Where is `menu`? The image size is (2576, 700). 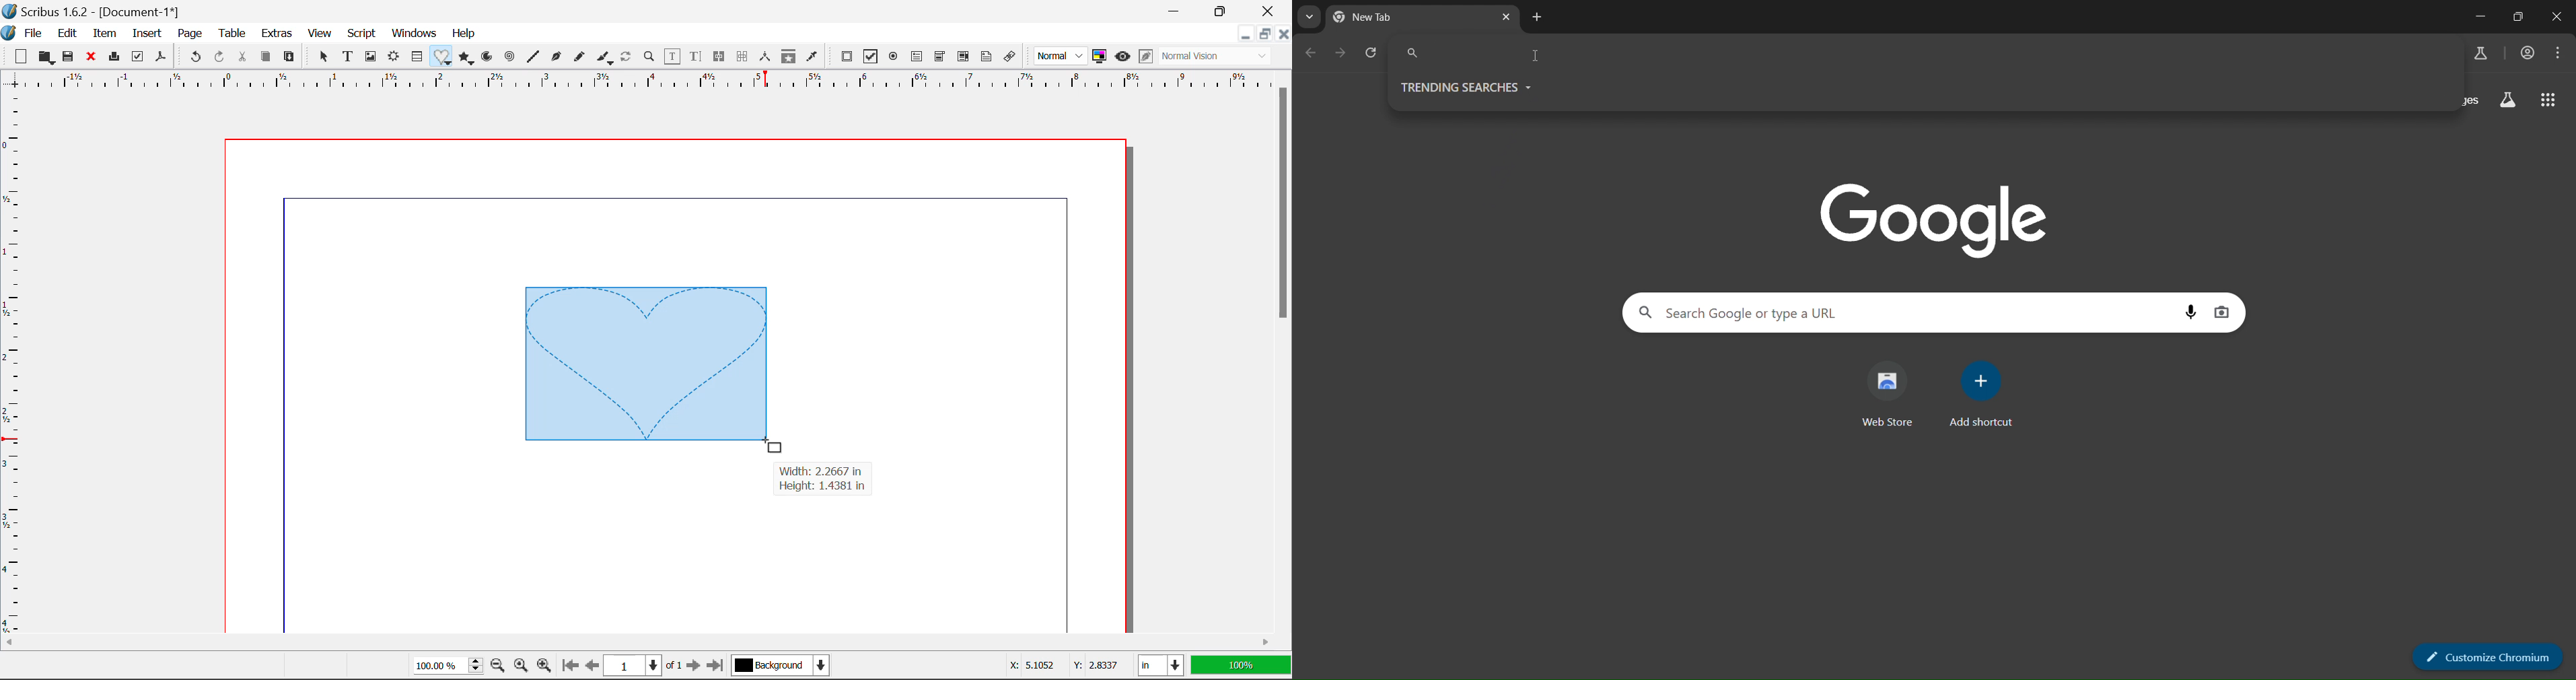 menu is located at coordinates (2559, 52).